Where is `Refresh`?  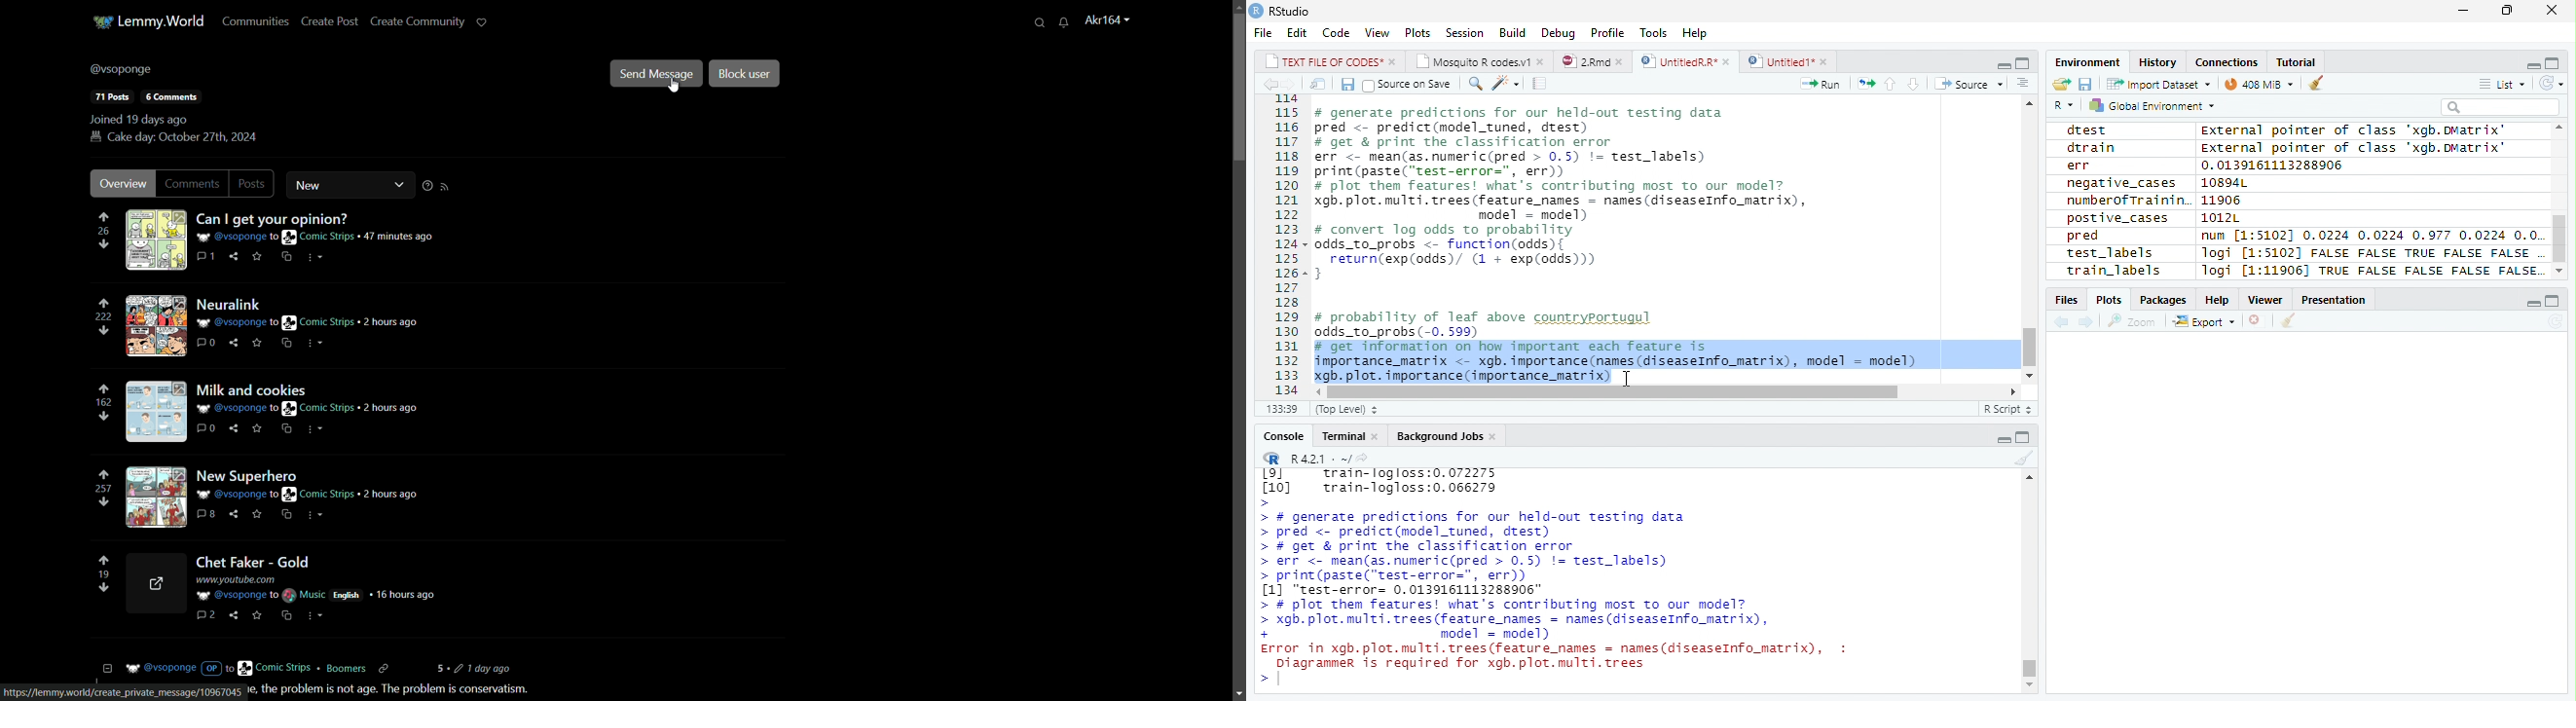
Refresh is located at coordinates (2551, 82).